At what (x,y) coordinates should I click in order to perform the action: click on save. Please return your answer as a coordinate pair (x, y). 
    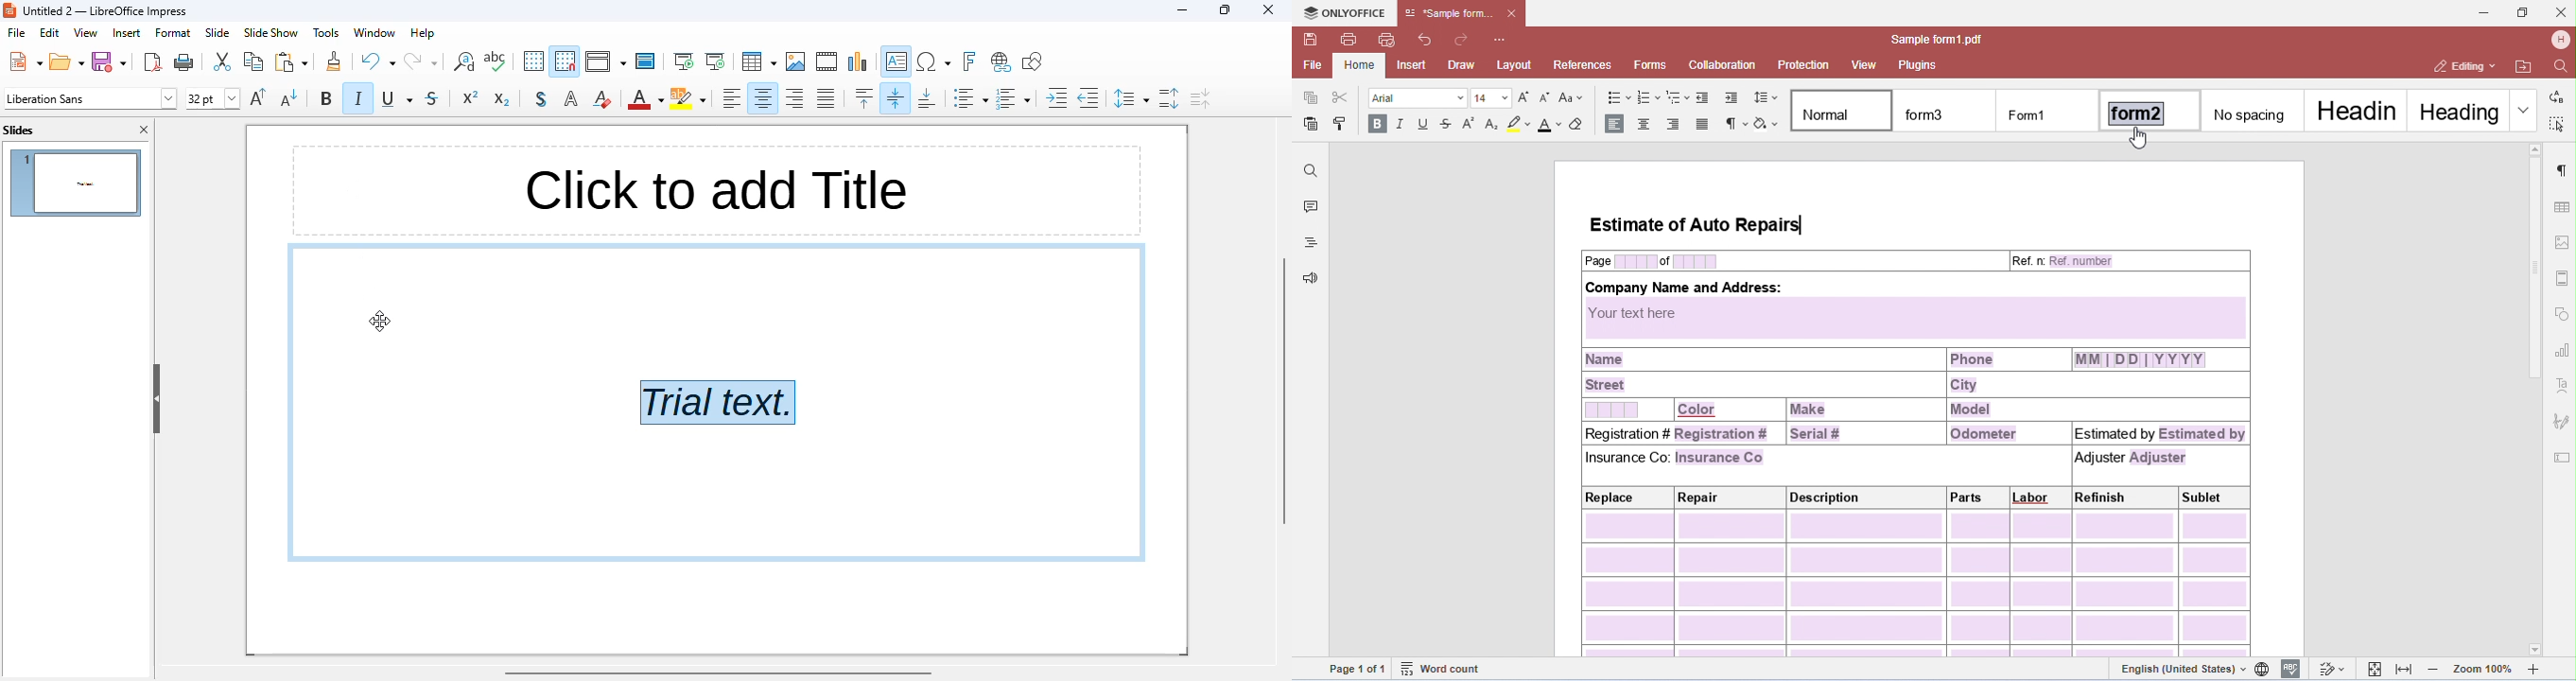
    Looking at the image, I should click on (110, 61).